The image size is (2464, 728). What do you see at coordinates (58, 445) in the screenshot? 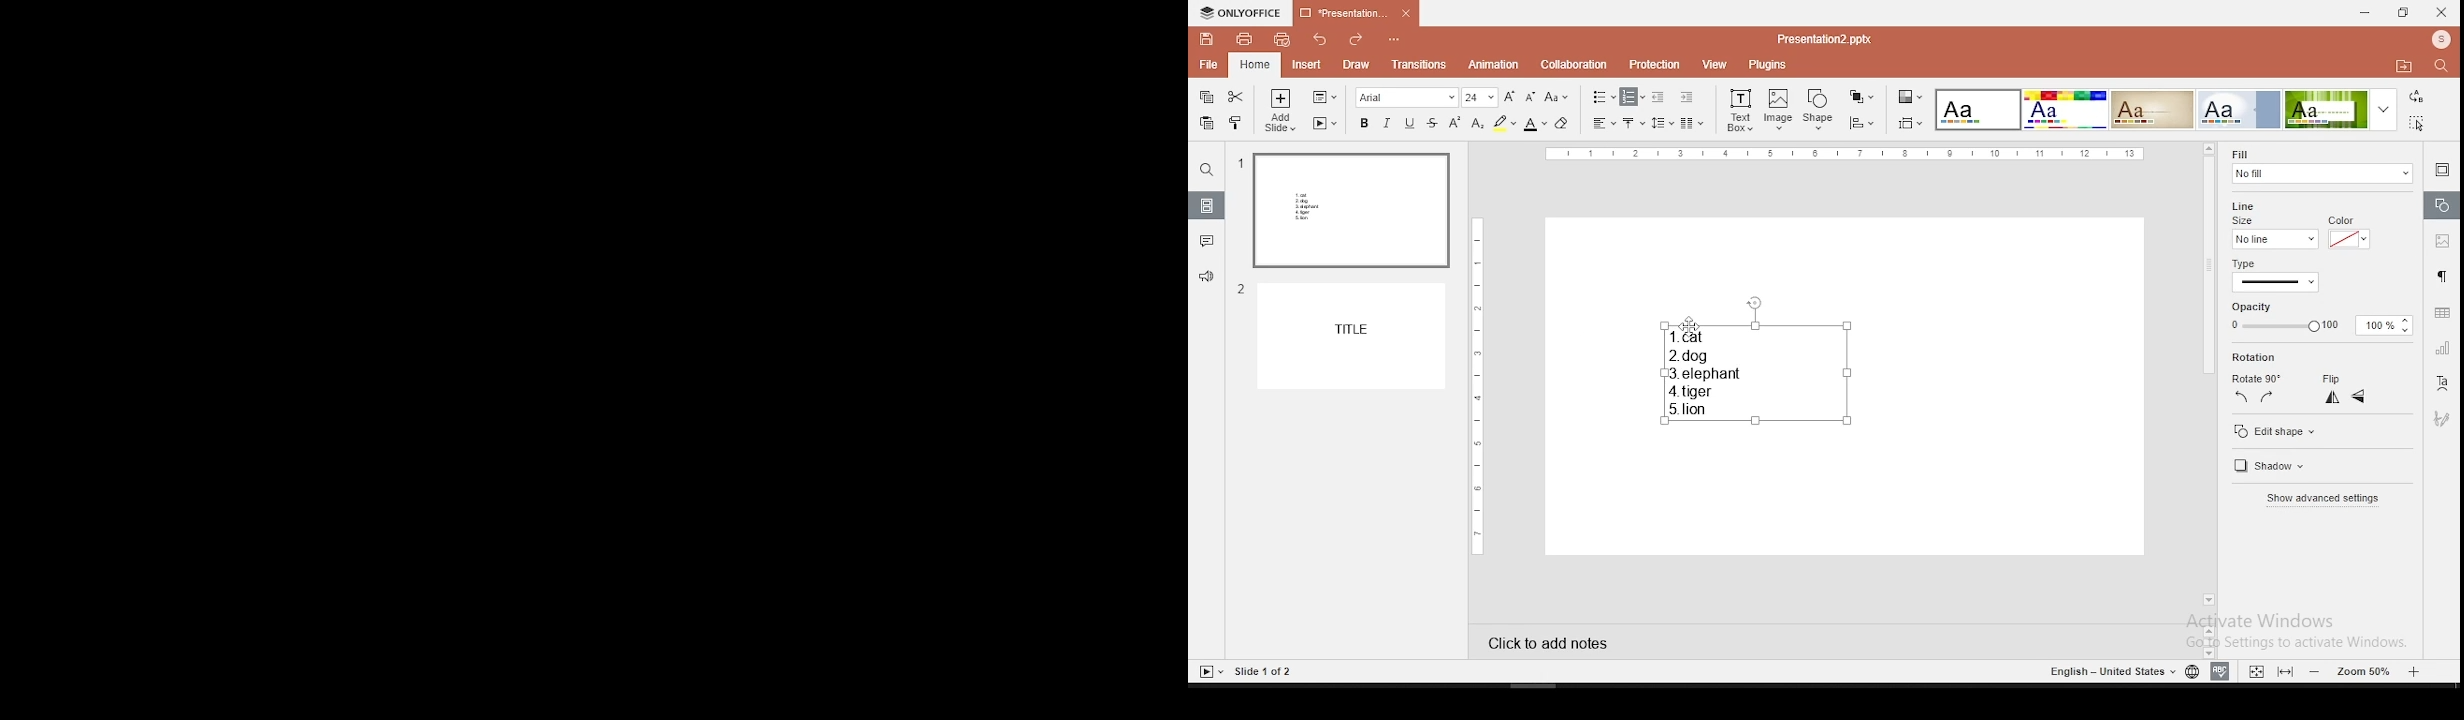
I see `Display capture` at bounding box center [58, 445].